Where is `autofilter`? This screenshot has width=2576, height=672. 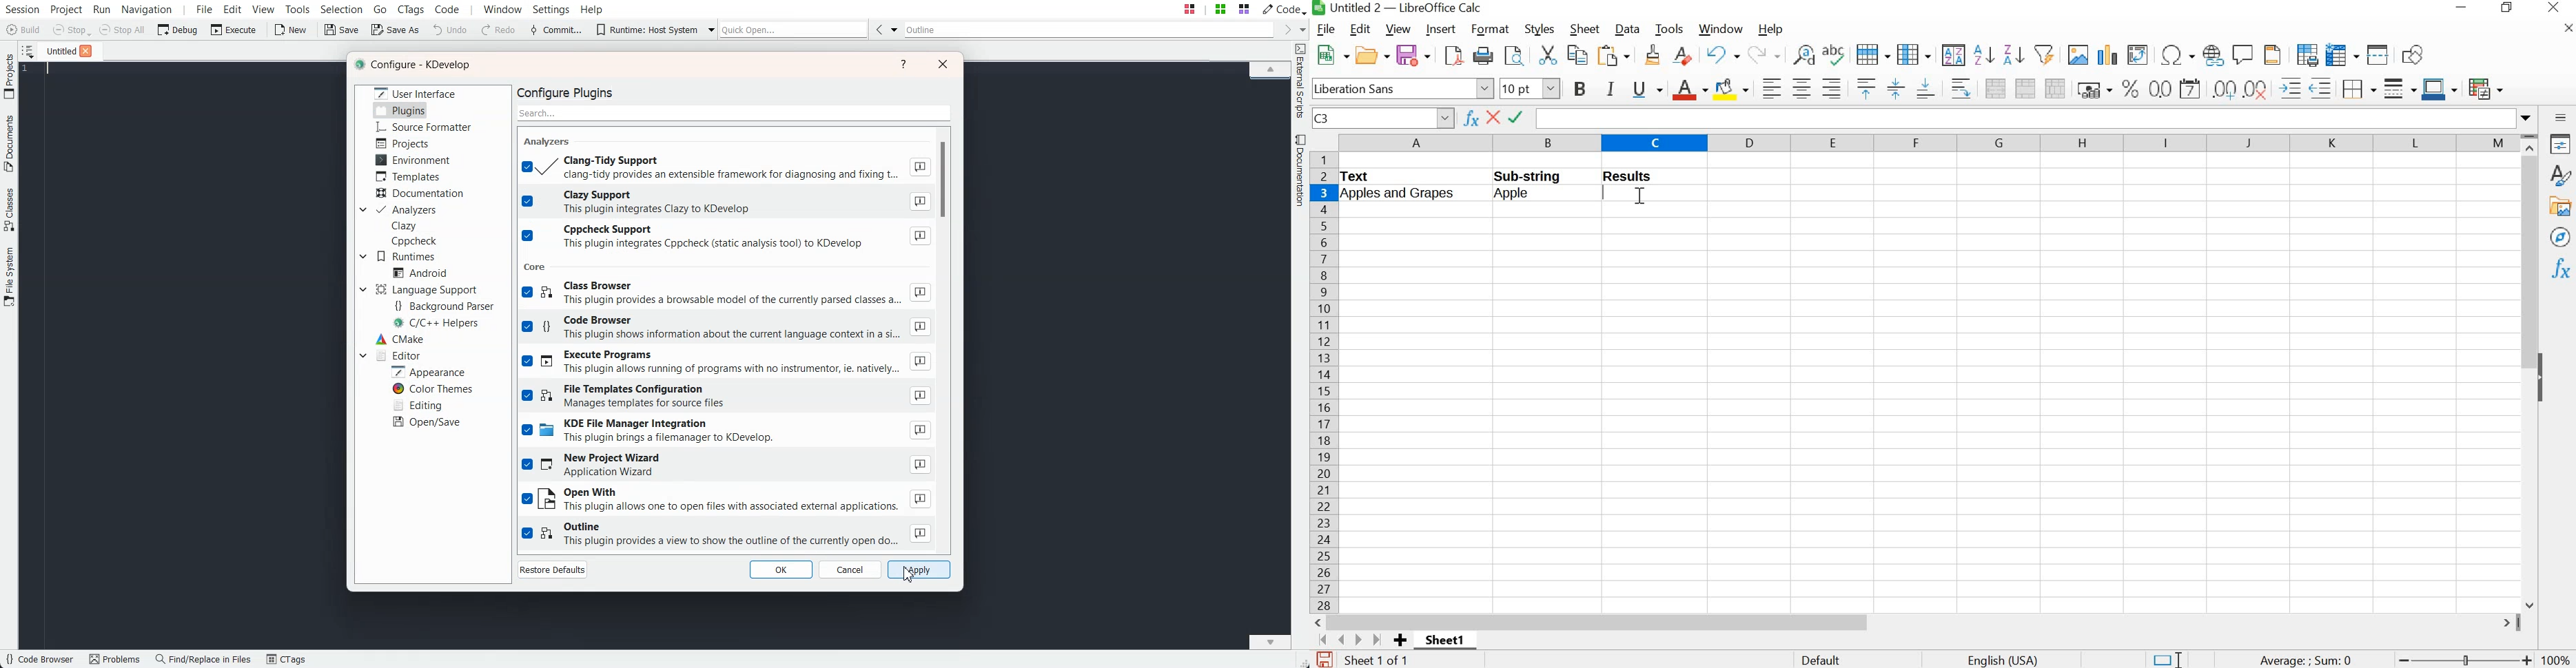
autofilter is located at coordinates (2044, 56).